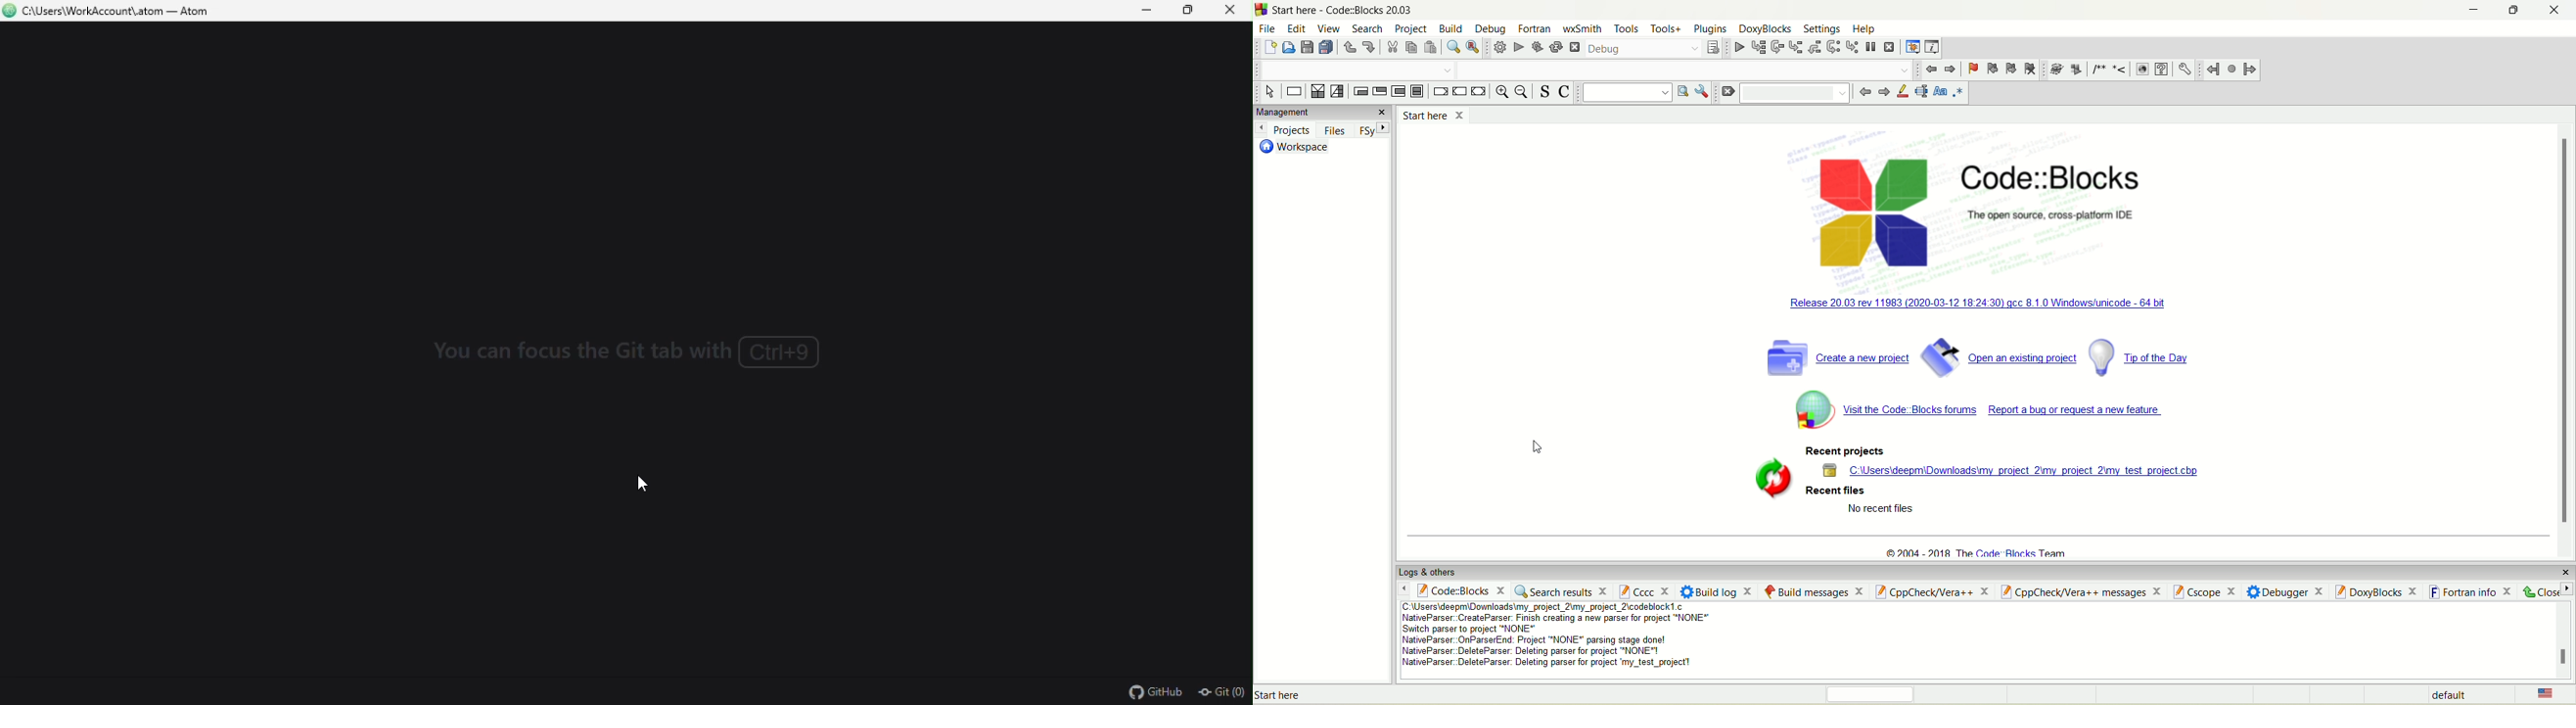 The image size is (2576, 728). I want to click on scroll bar, so click(2568, 636).